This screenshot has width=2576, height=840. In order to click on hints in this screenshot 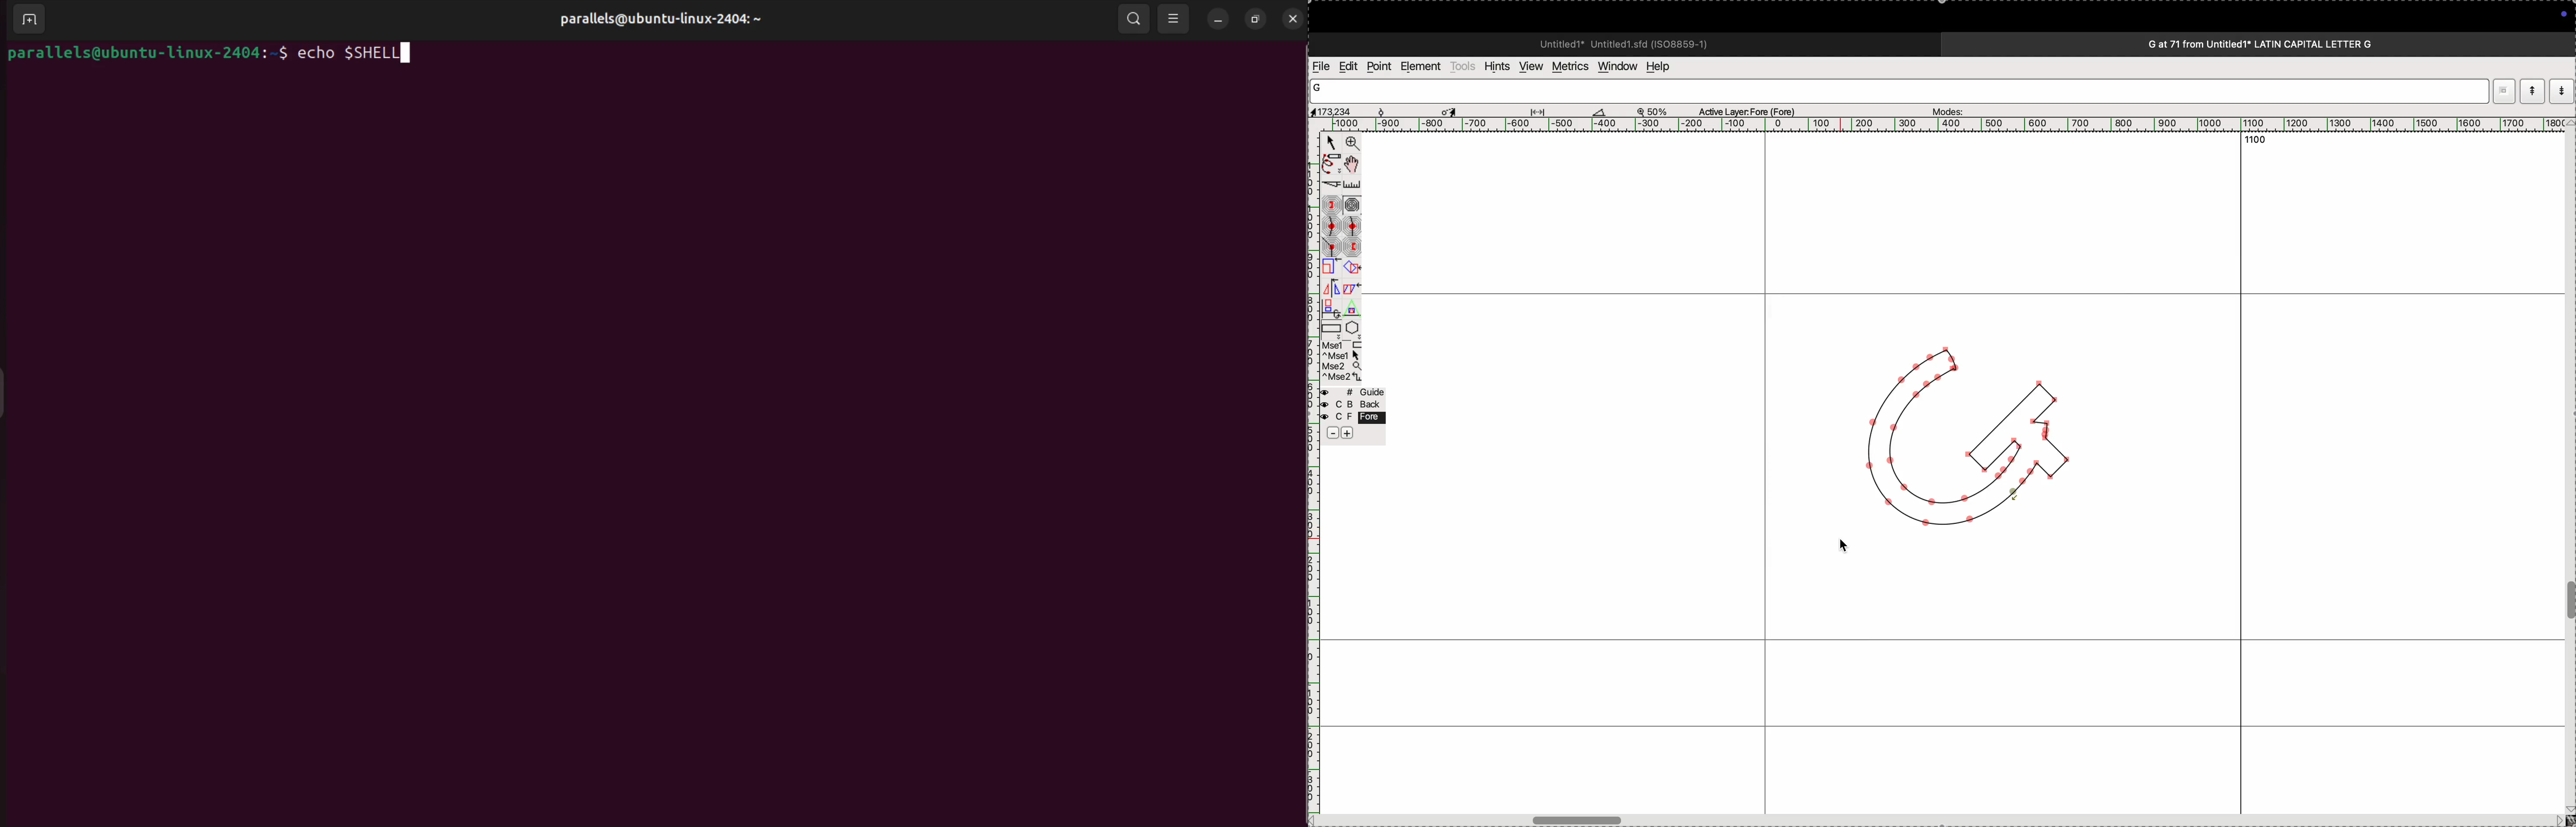, I will do `click(1497, 68)`.